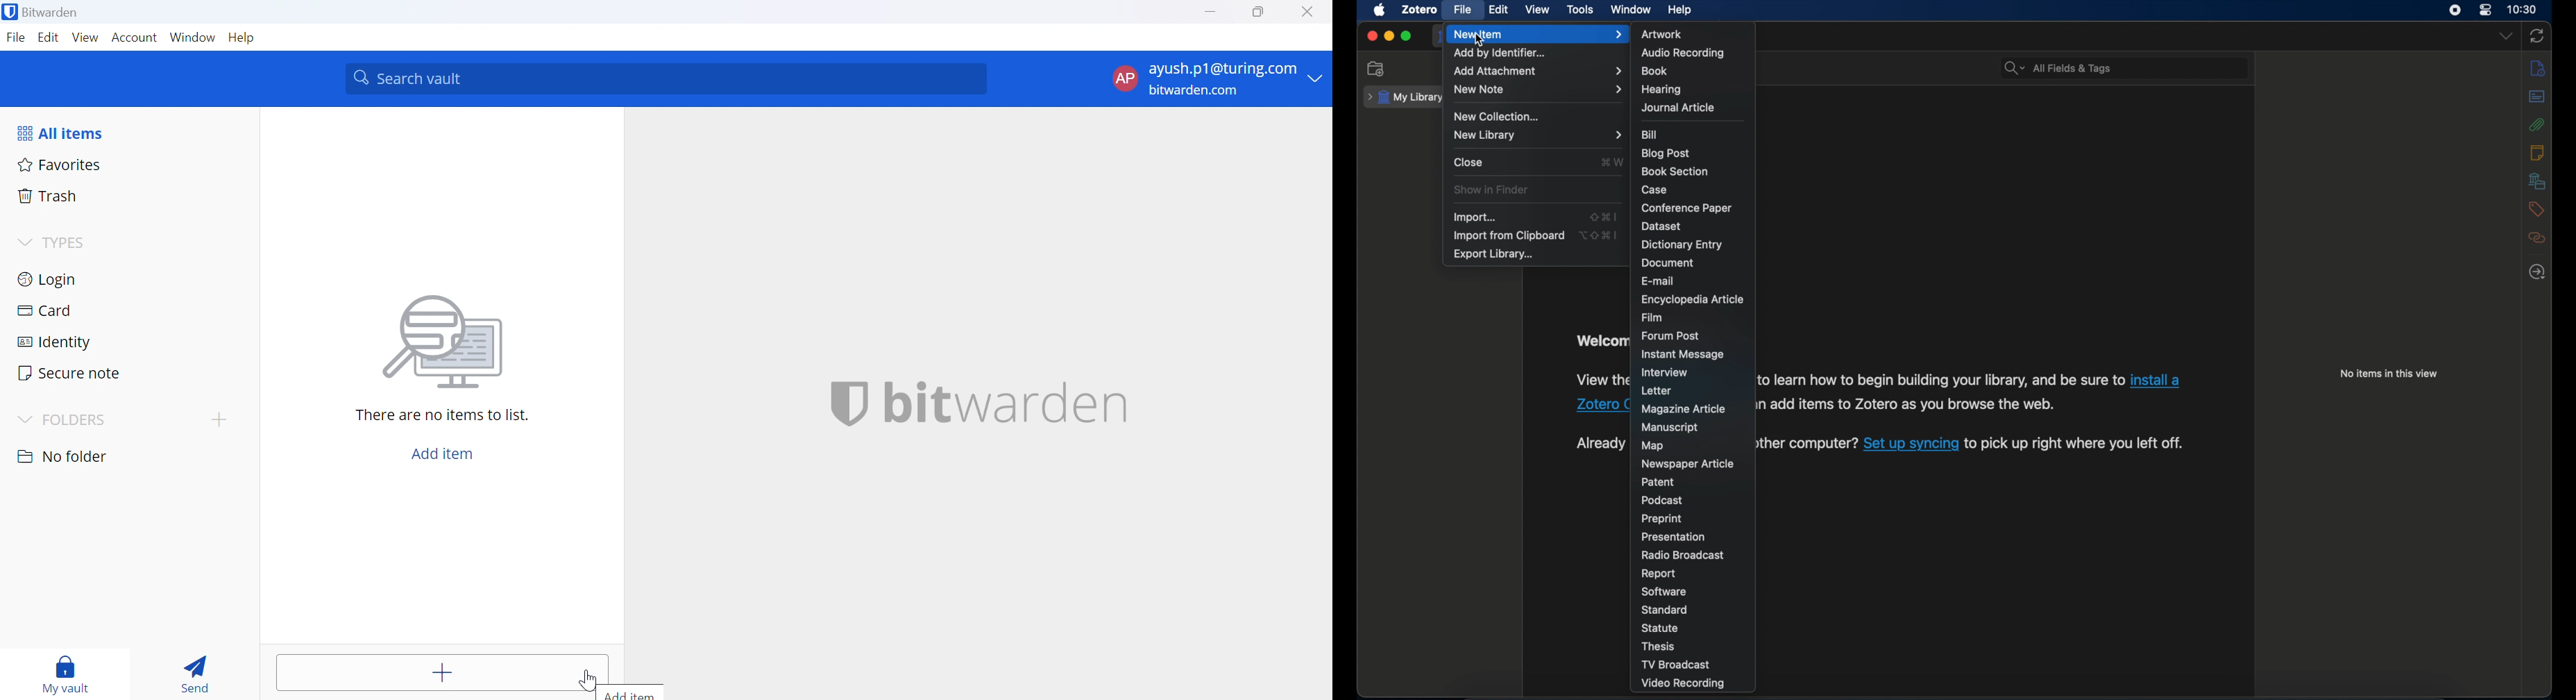 Image resolution: width=2576 pixels, height=700 pixels. Describe the element at coordinates (2522, 10) in the screenshot. I see `time` at that location.